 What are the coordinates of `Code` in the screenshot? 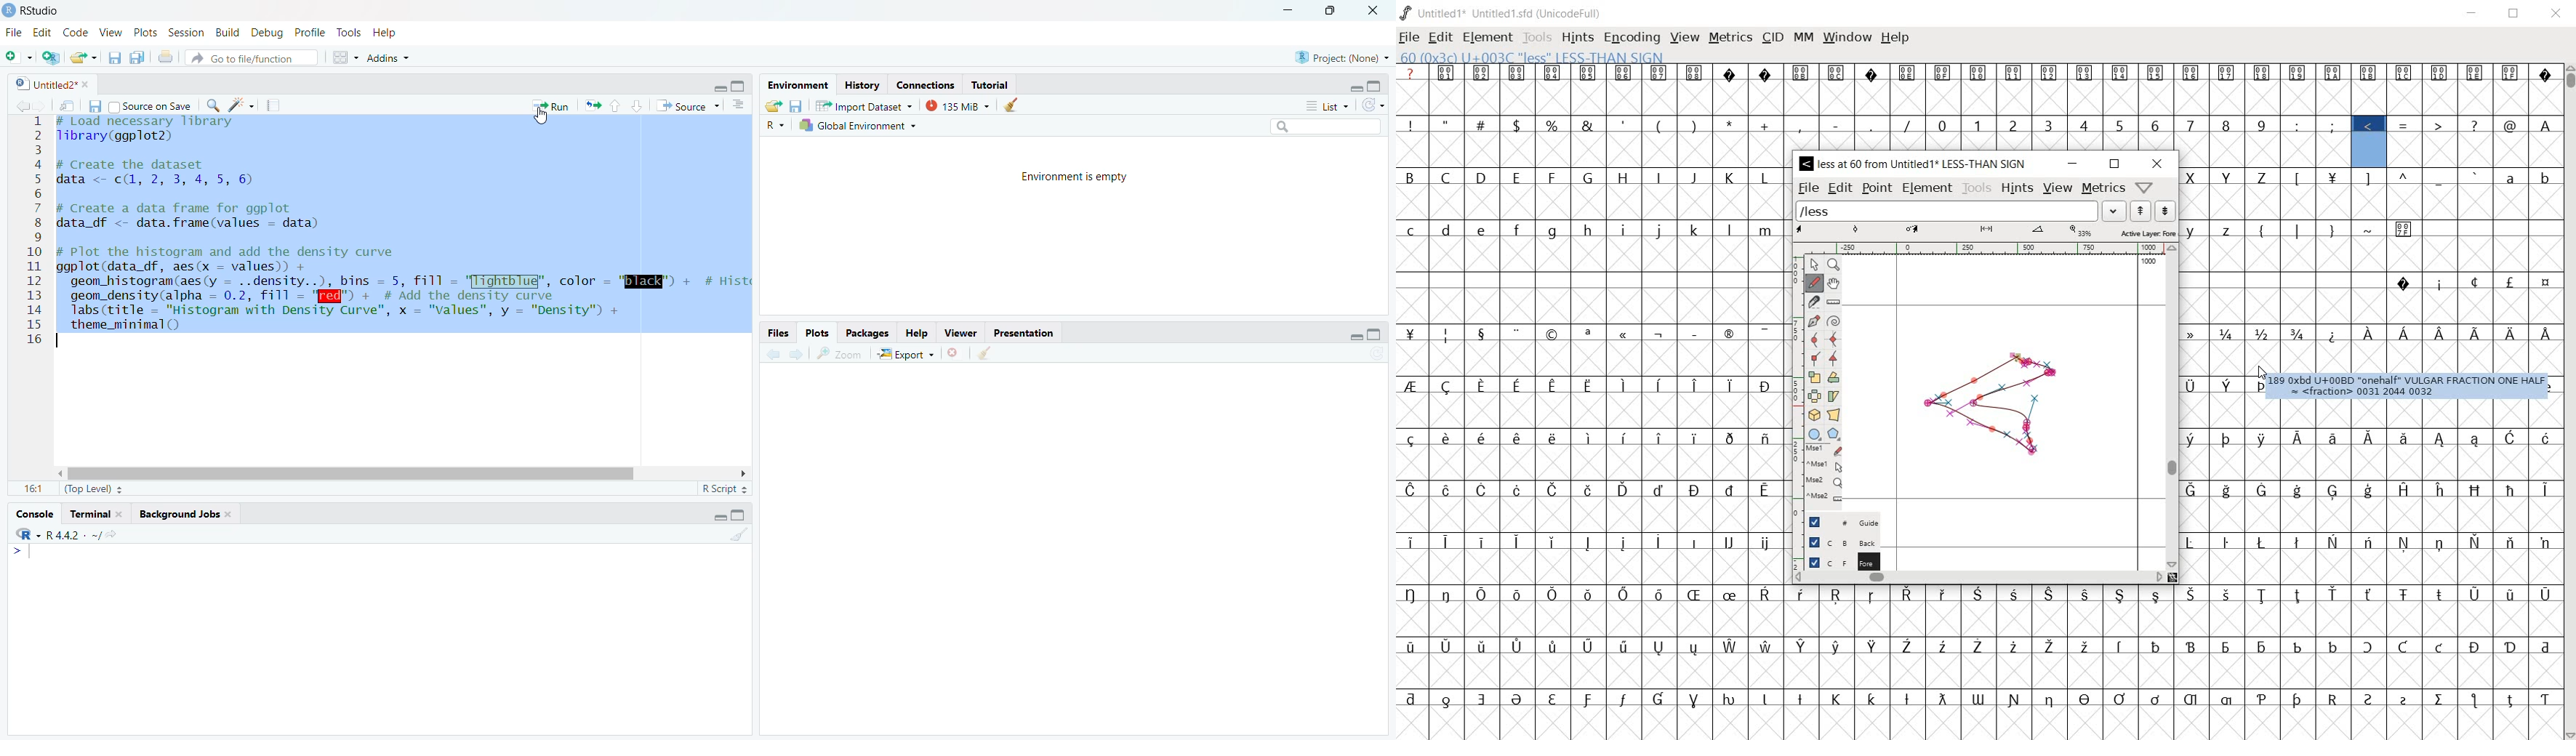 It's located at (74, 31).